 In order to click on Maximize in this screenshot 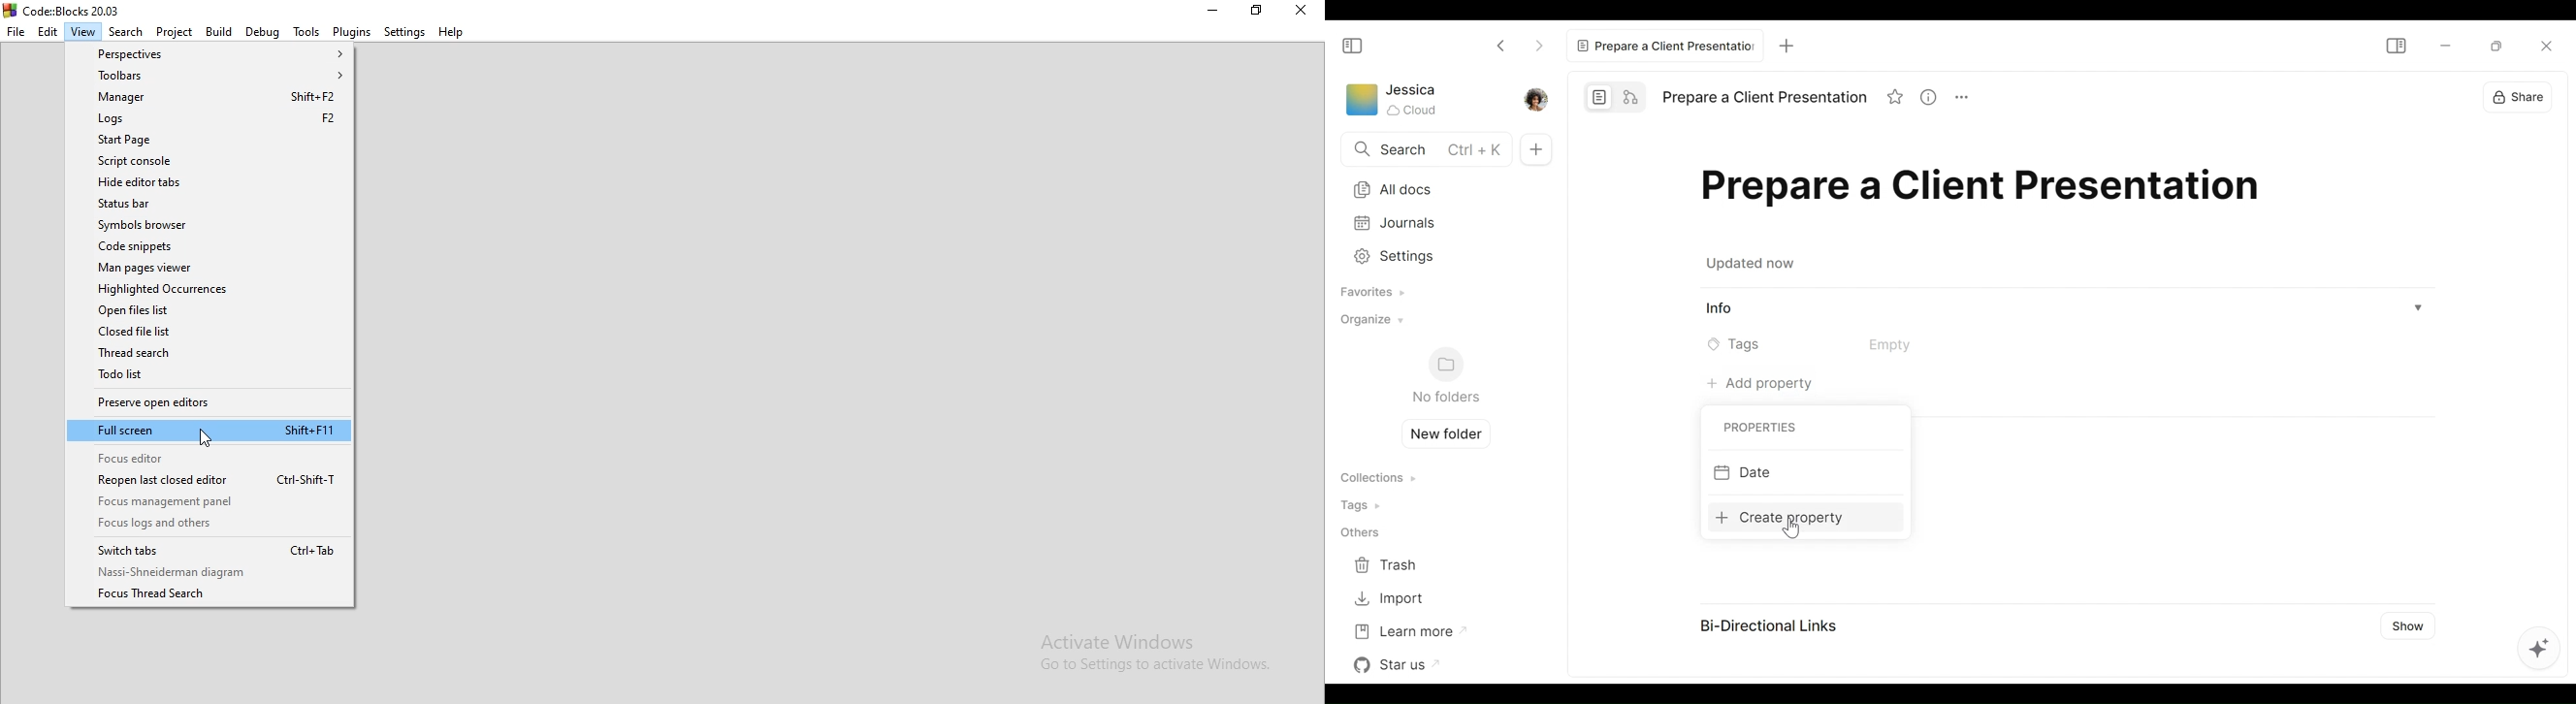, I will do `click(1256, 13)`.